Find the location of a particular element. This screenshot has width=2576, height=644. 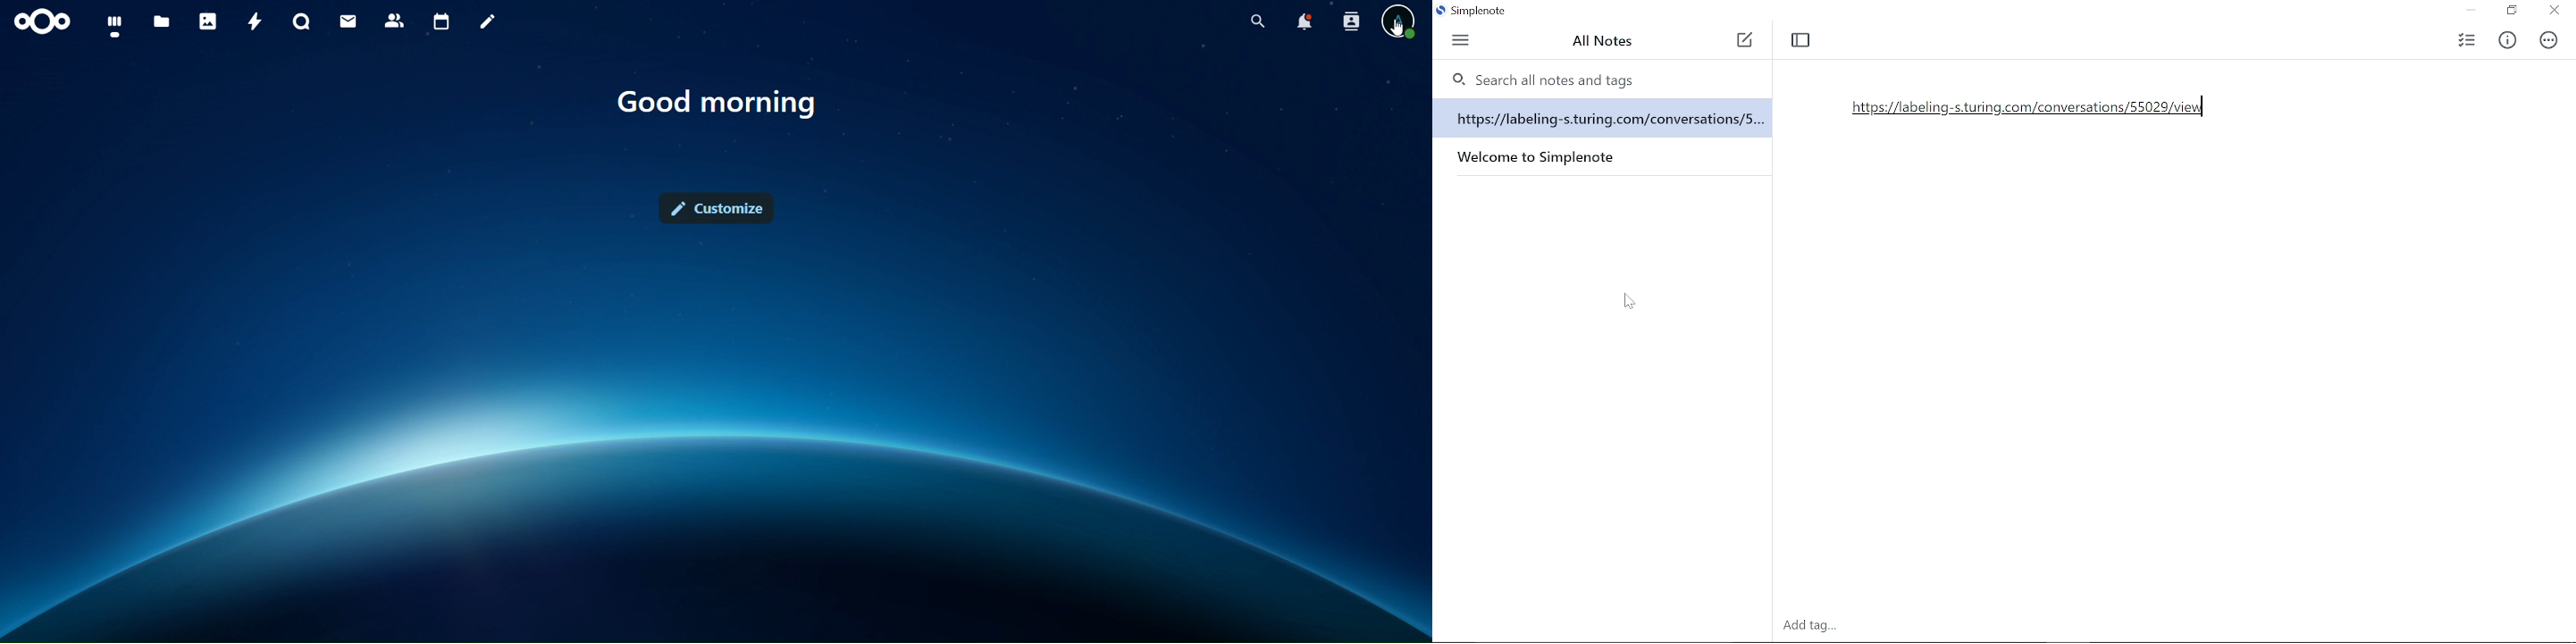

notifications is located at coordinates (1300, 22).